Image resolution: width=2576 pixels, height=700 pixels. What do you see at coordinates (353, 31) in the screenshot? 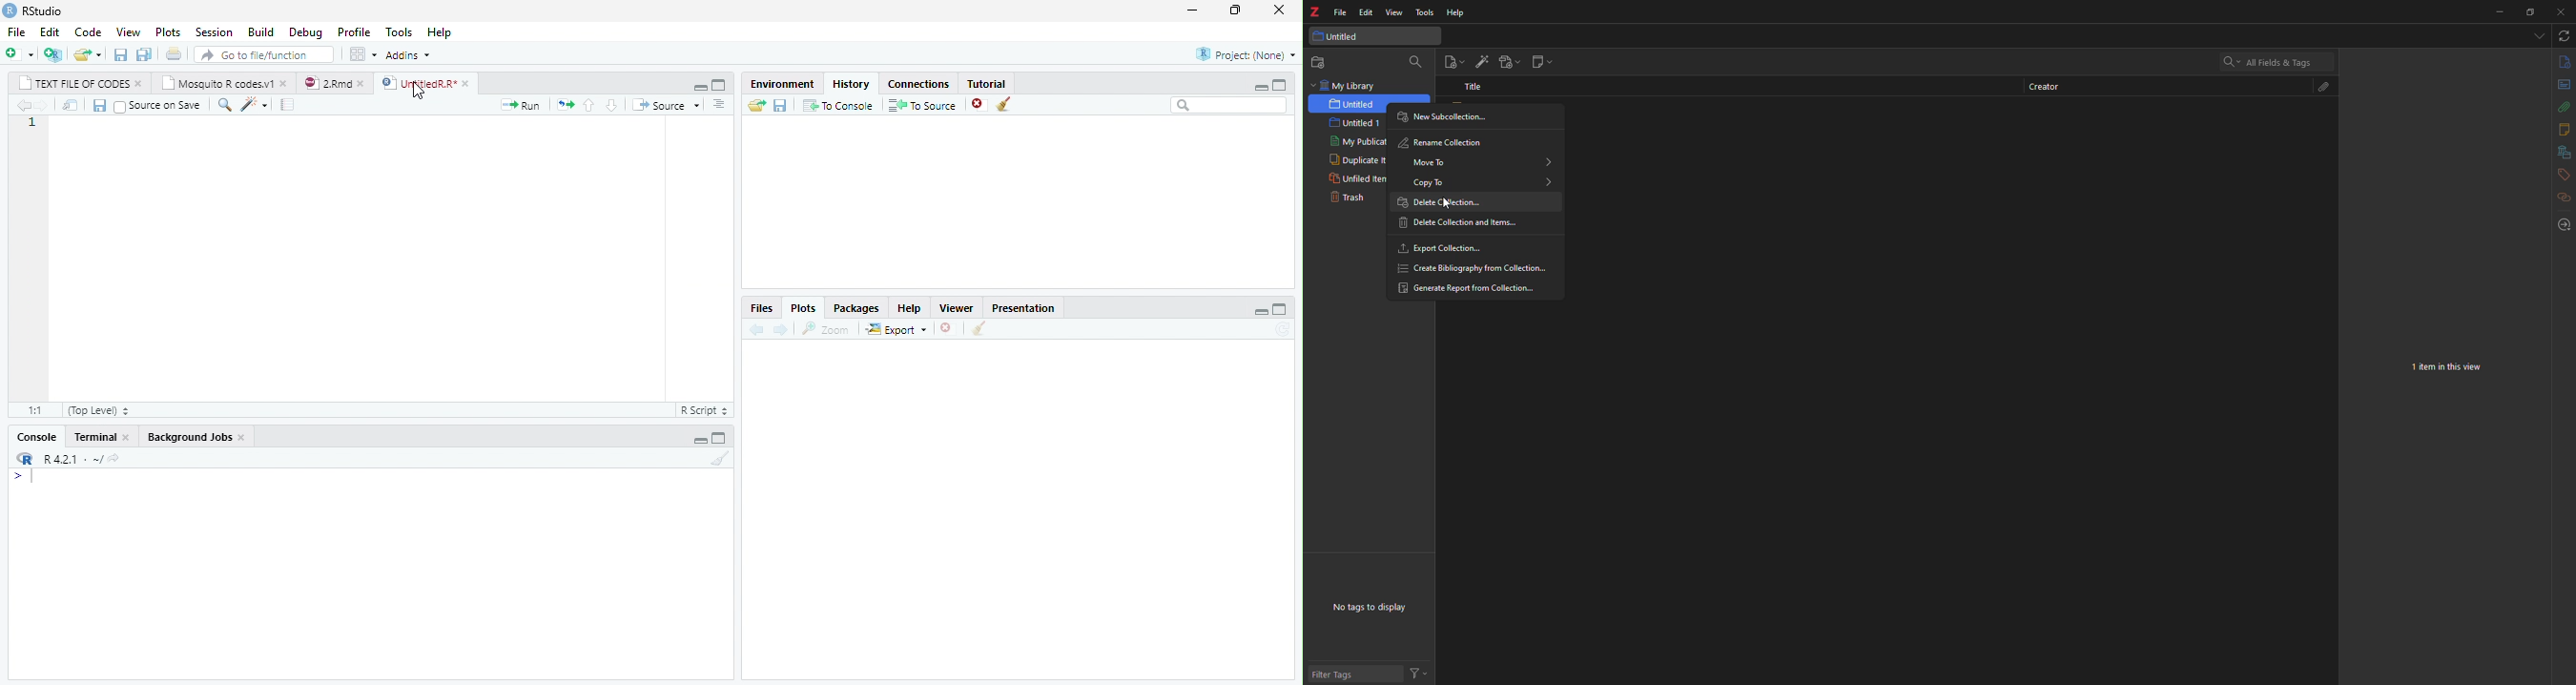
I see `profile` at bounding box center [353, 31].